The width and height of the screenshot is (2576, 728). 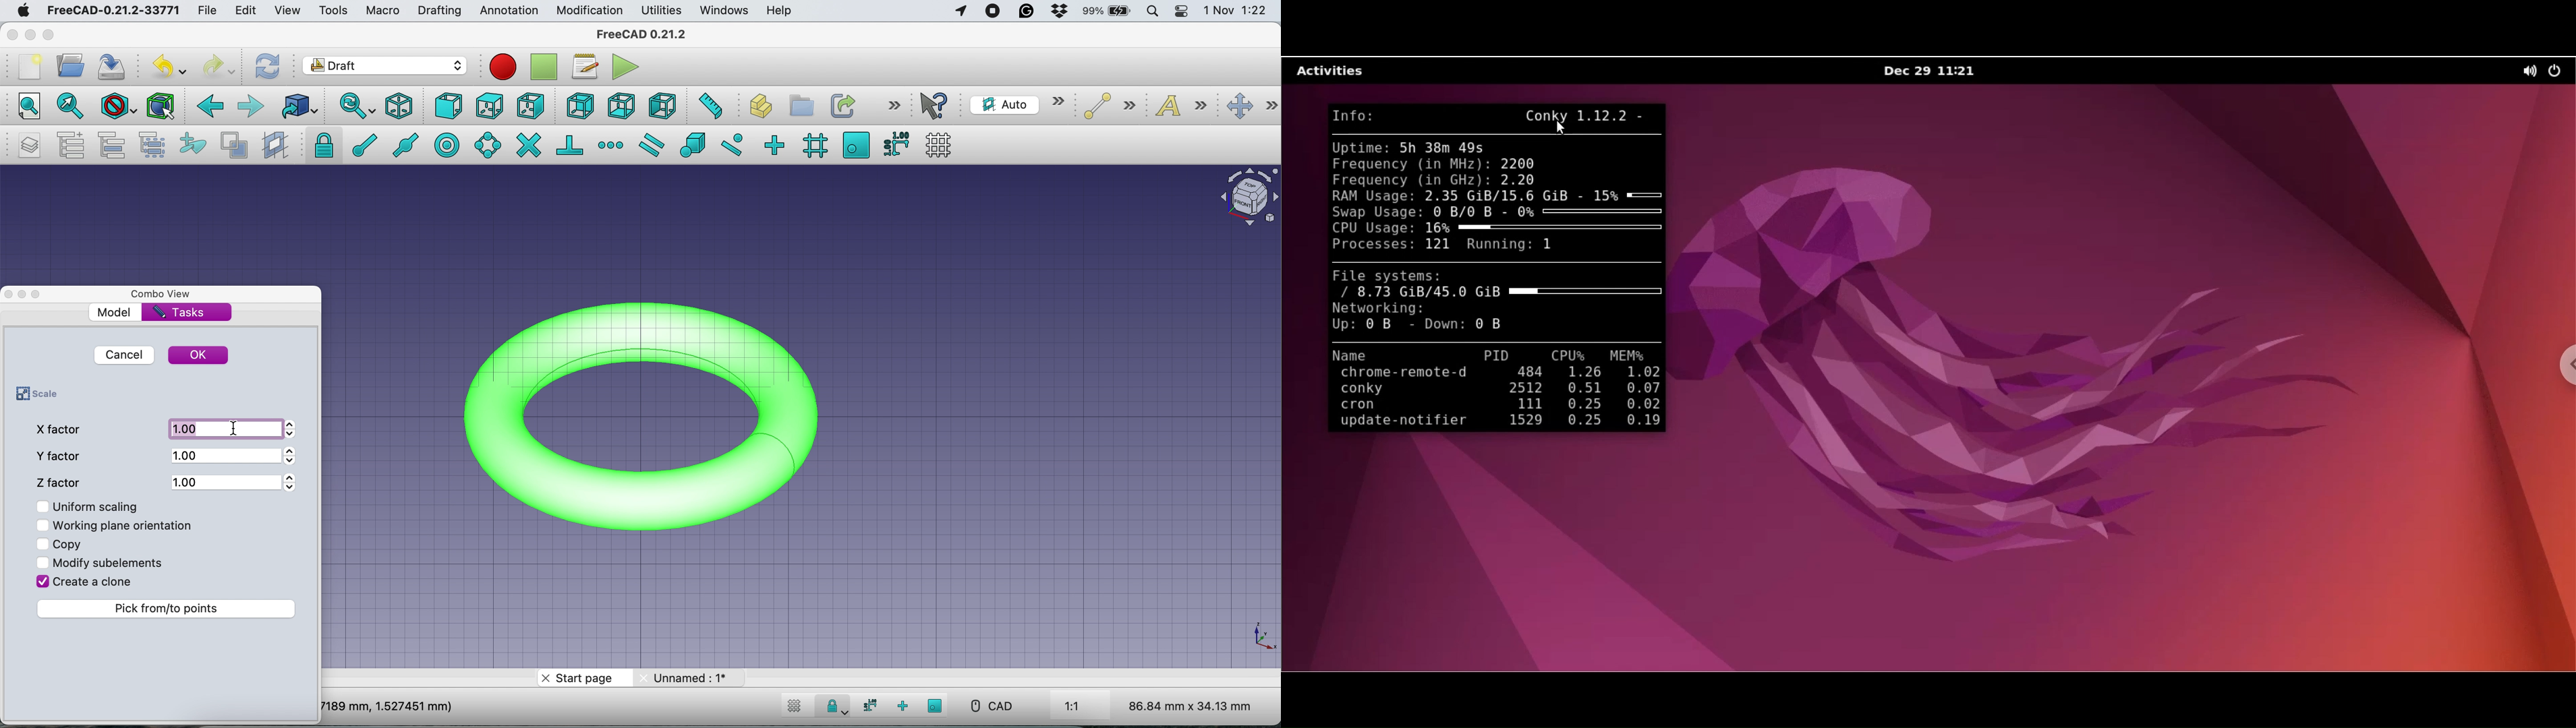 What do you see at coordinates (1058, 11) in the screenshot?
I see `dropbox` at bounding box center [1058, 11].